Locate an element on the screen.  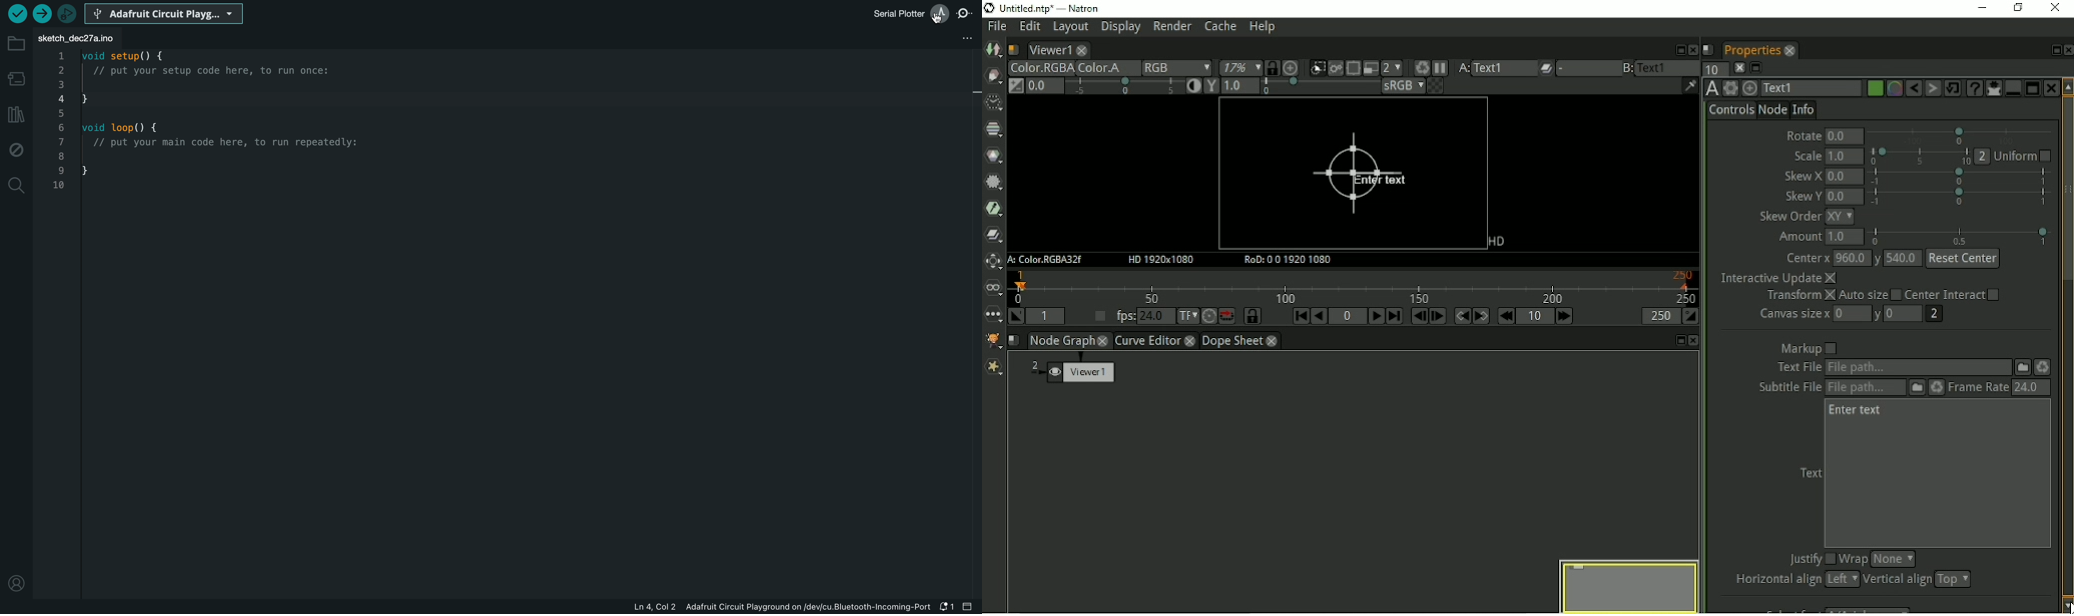
upload is located at coordinates (41, 14).